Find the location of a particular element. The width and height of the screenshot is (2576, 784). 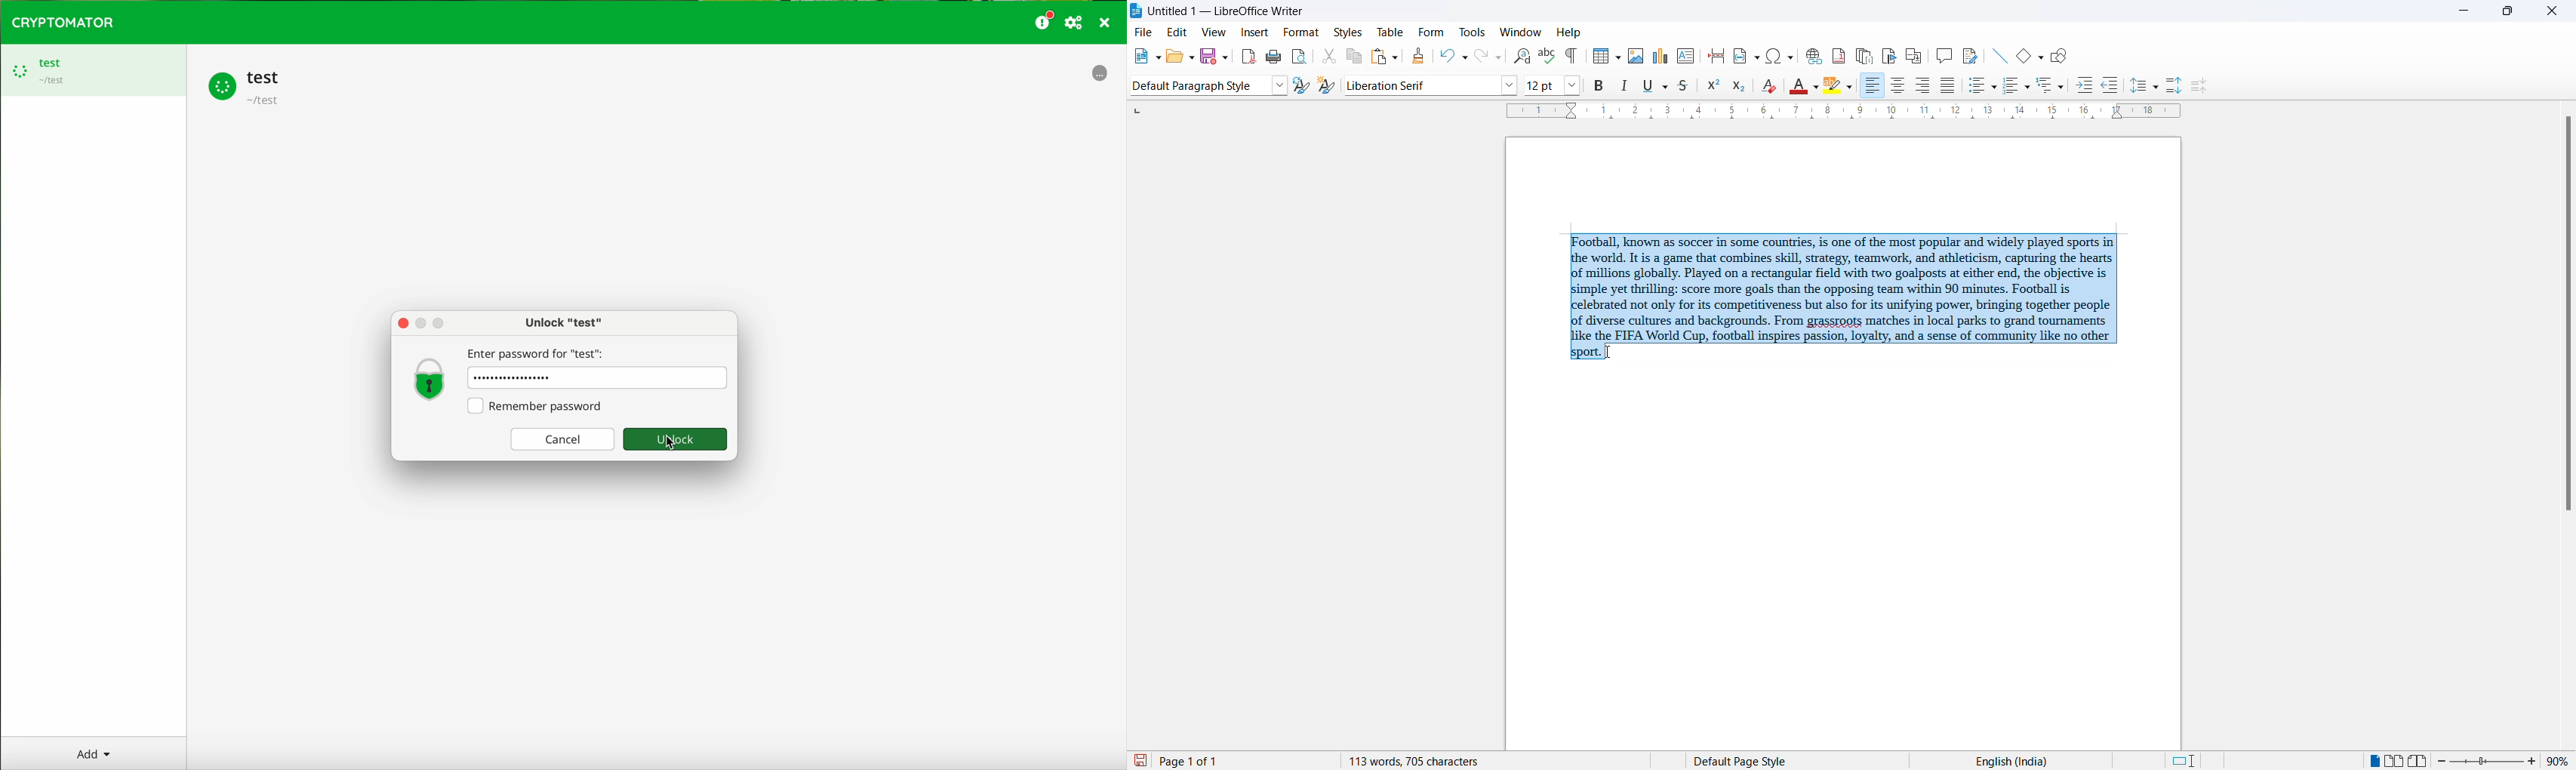

paste options is located at coordinates (1397, 56).